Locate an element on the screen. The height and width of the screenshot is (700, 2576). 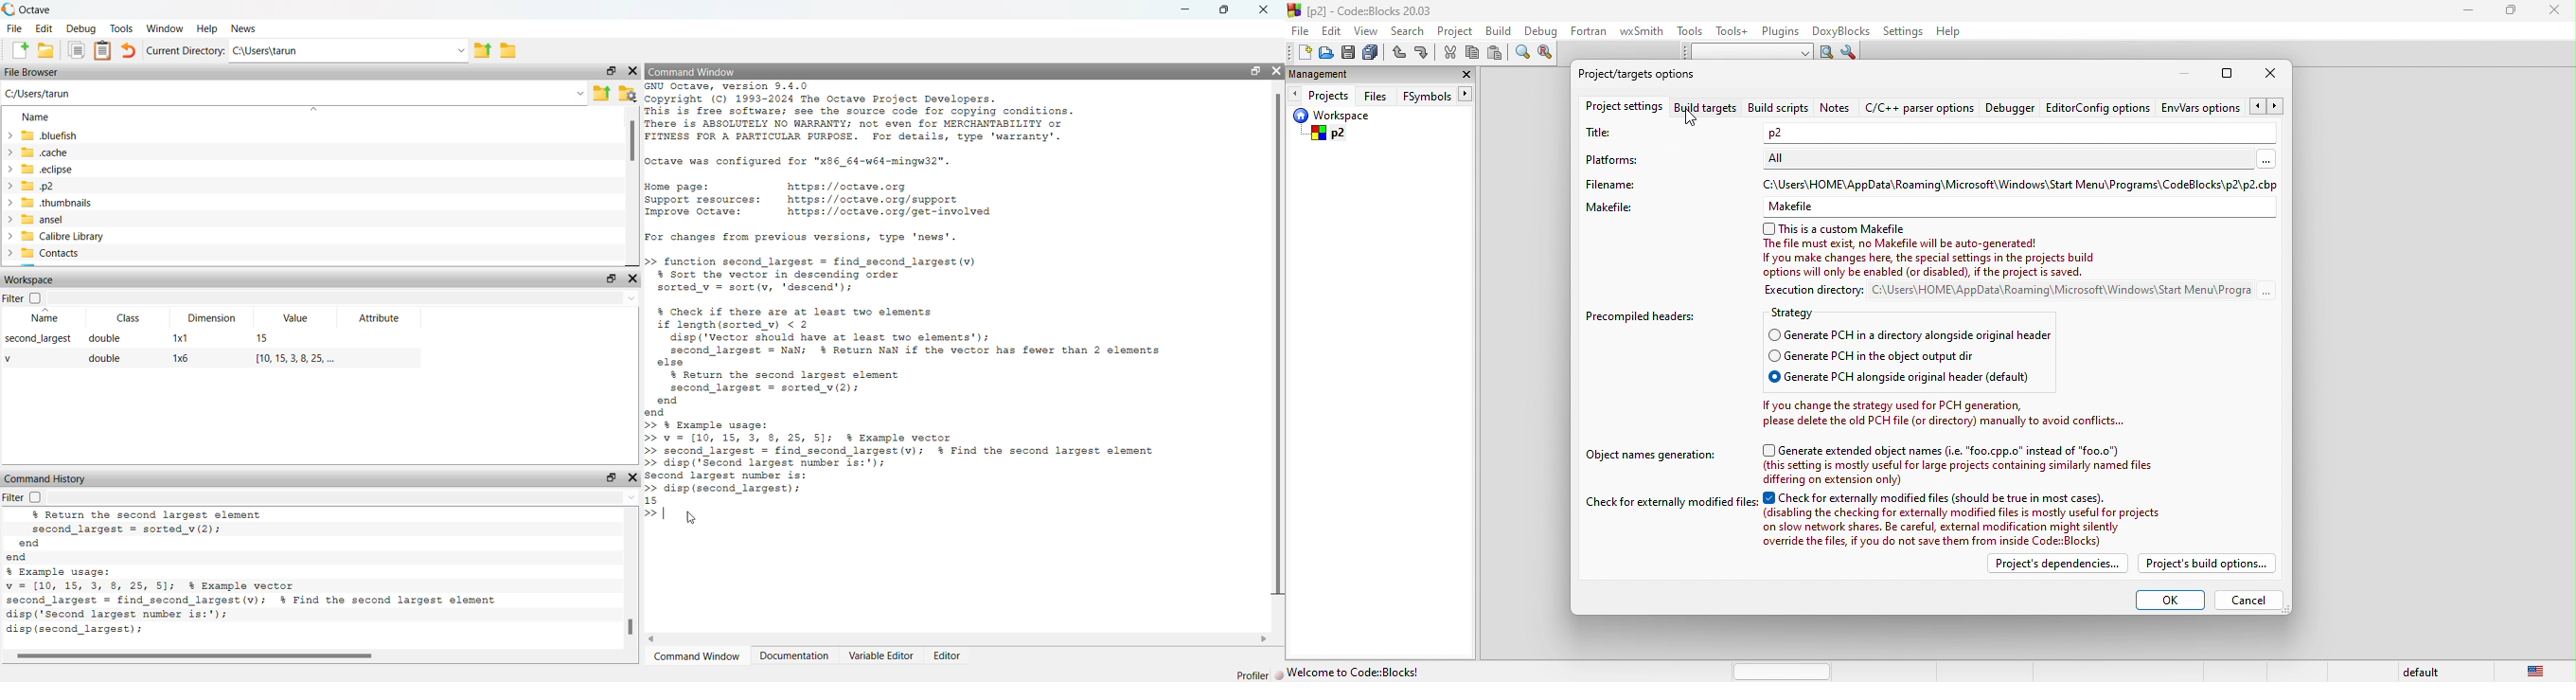
debugger is located at coordinates (2012, 107).